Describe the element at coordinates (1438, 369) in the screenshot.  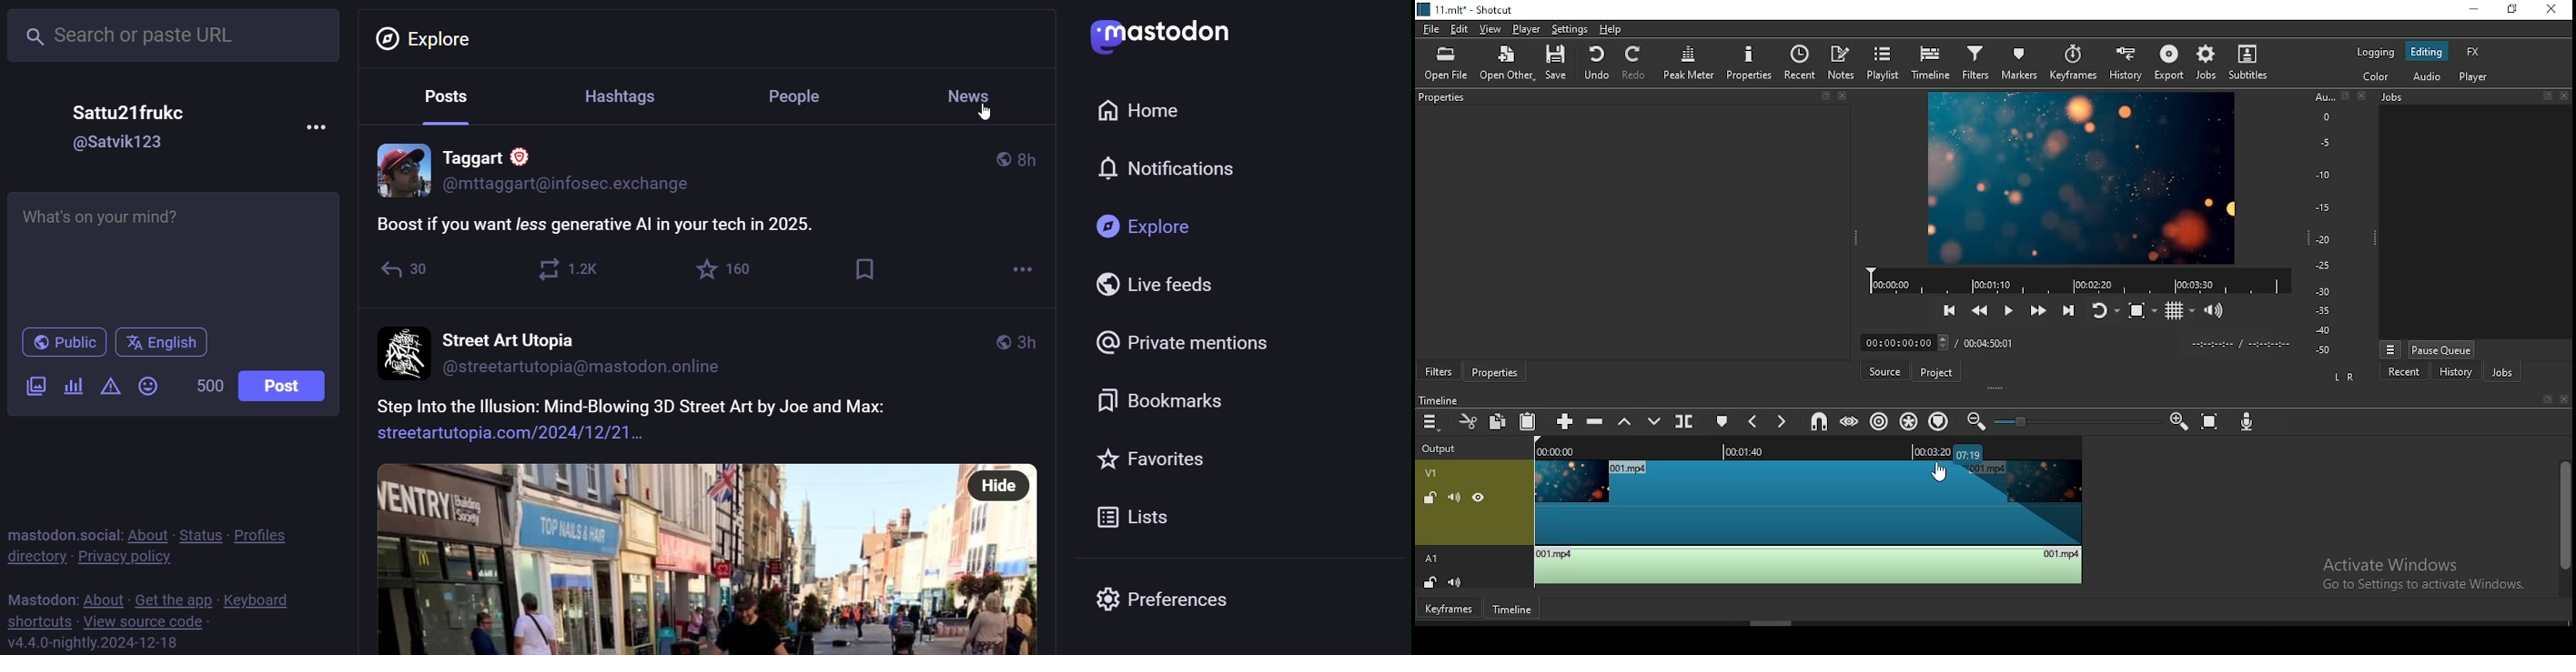
I see `filters` at that location.